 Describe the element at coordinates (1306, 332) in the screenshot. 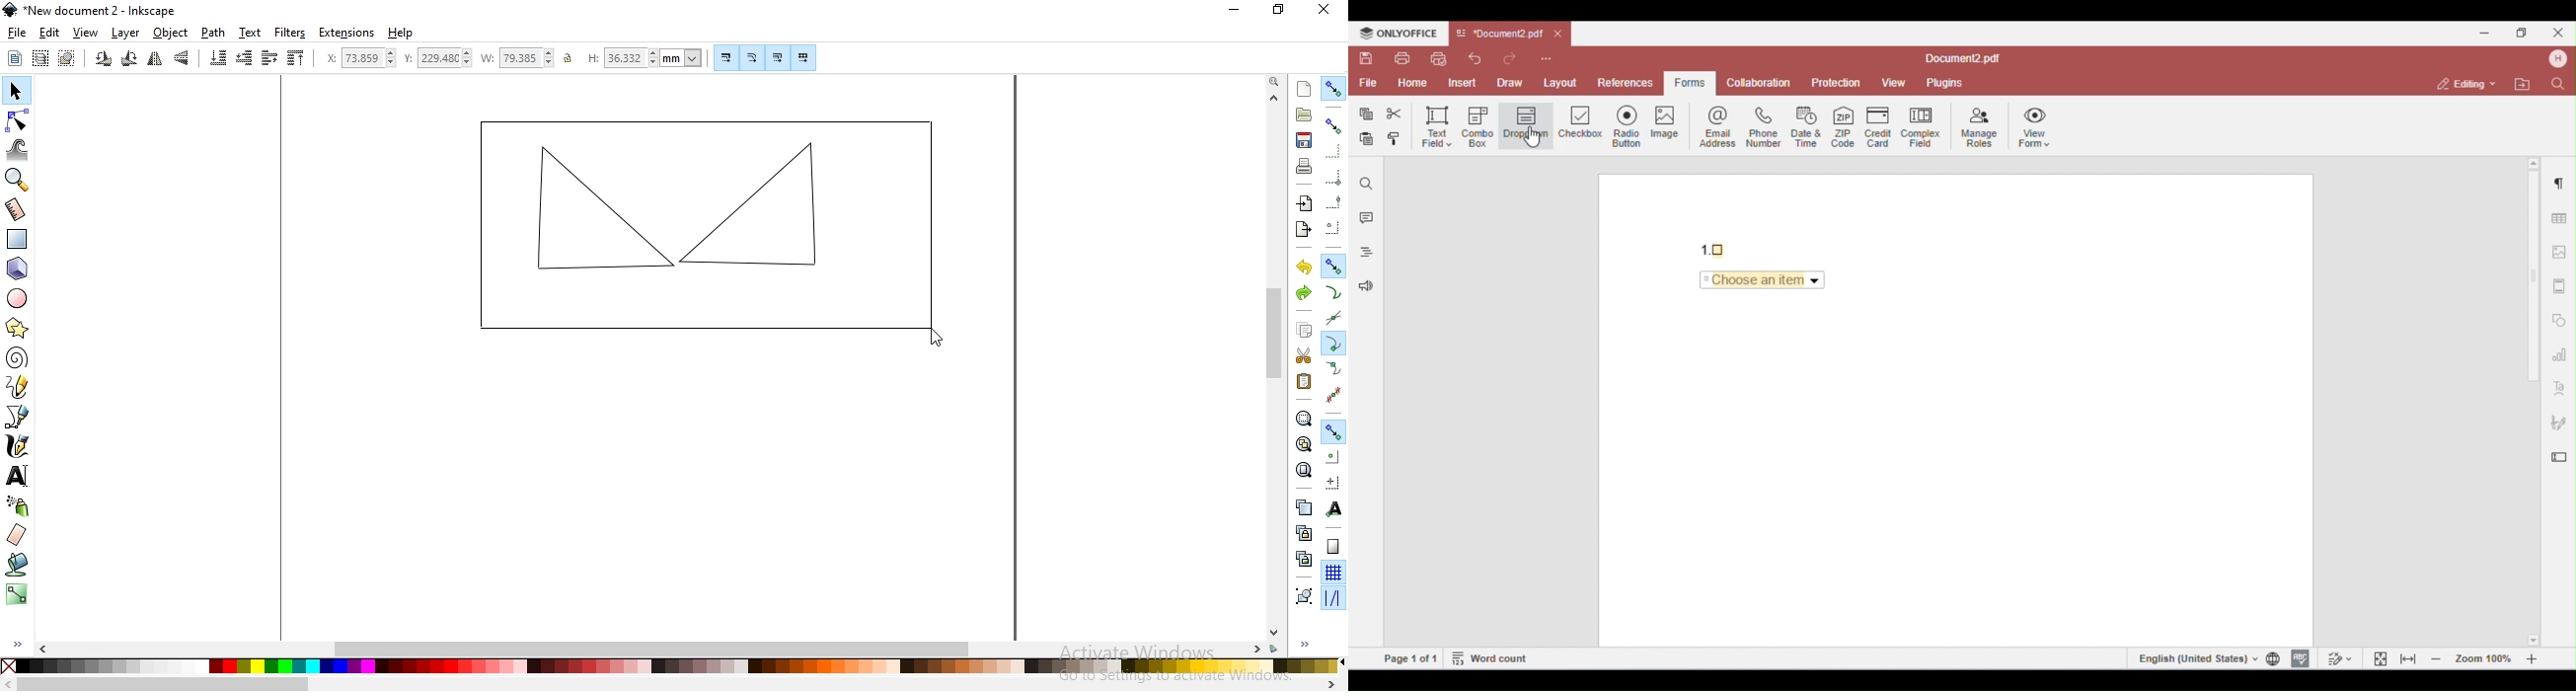

I see `copy selection to clipboard` at that location.